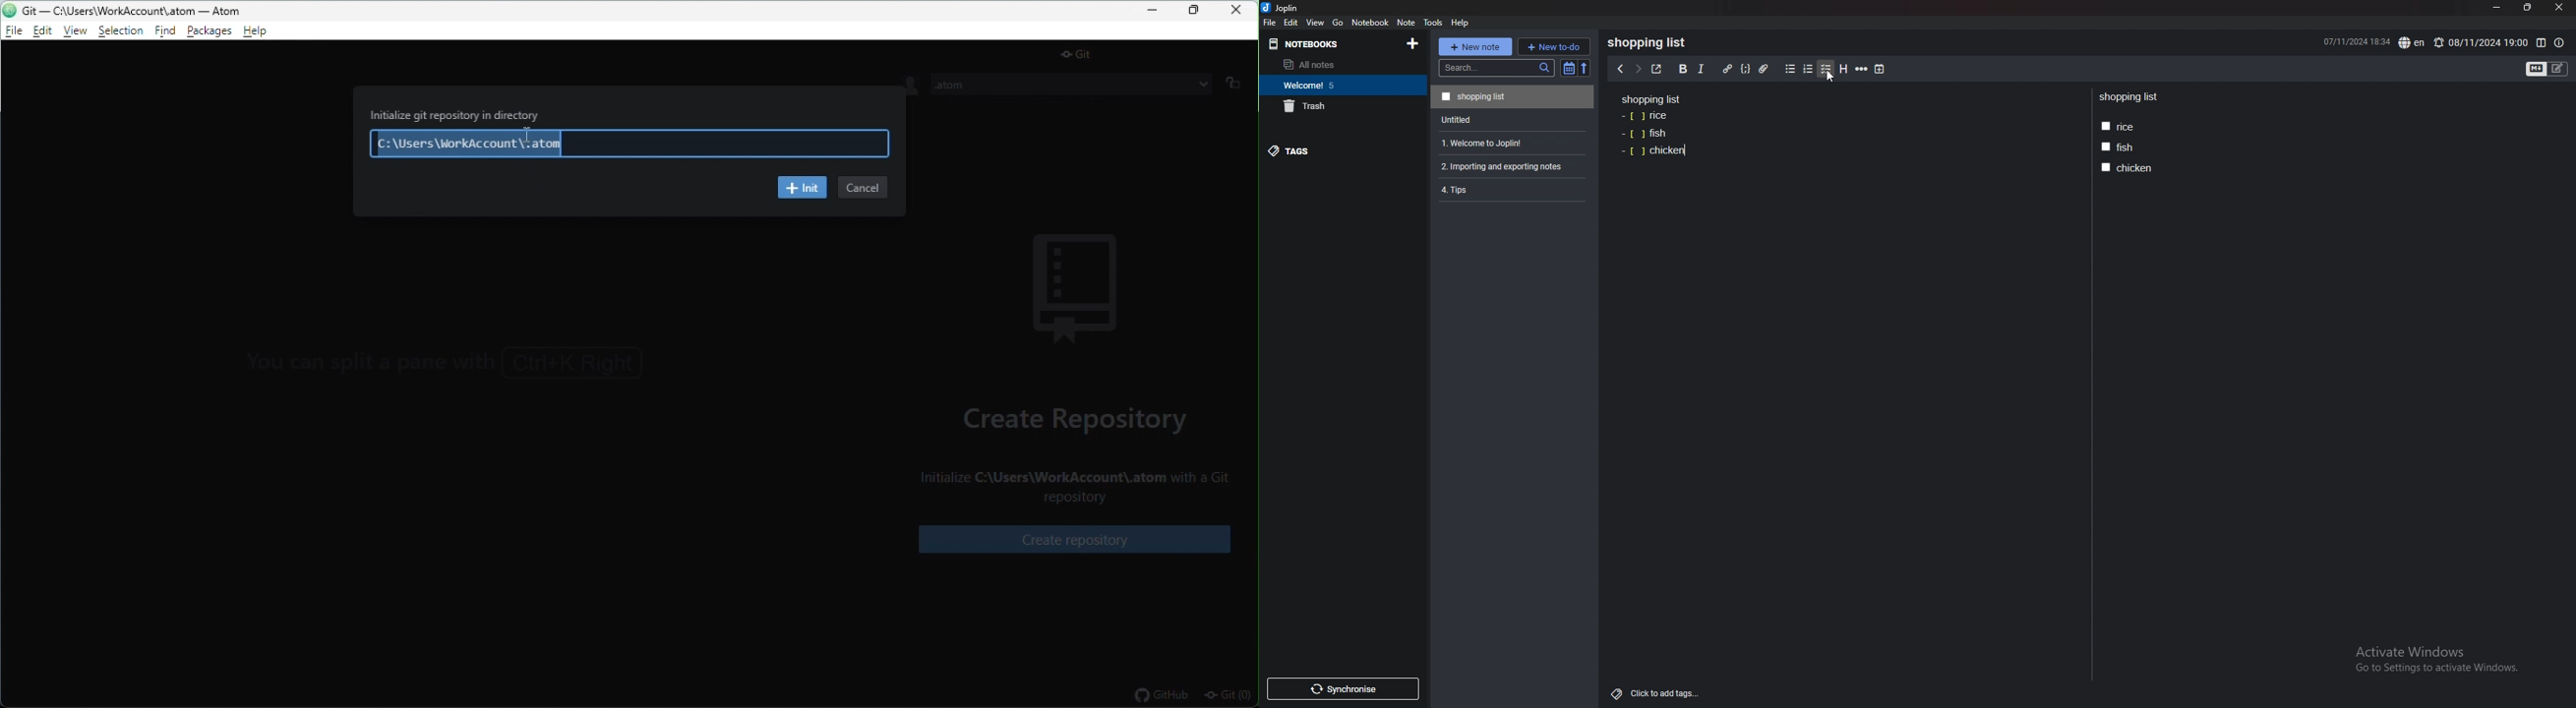 This screenshot has width=2576, height=728. Describe the element at coordinates (1291, 22) in the screenshot. I see `edit` at that location.